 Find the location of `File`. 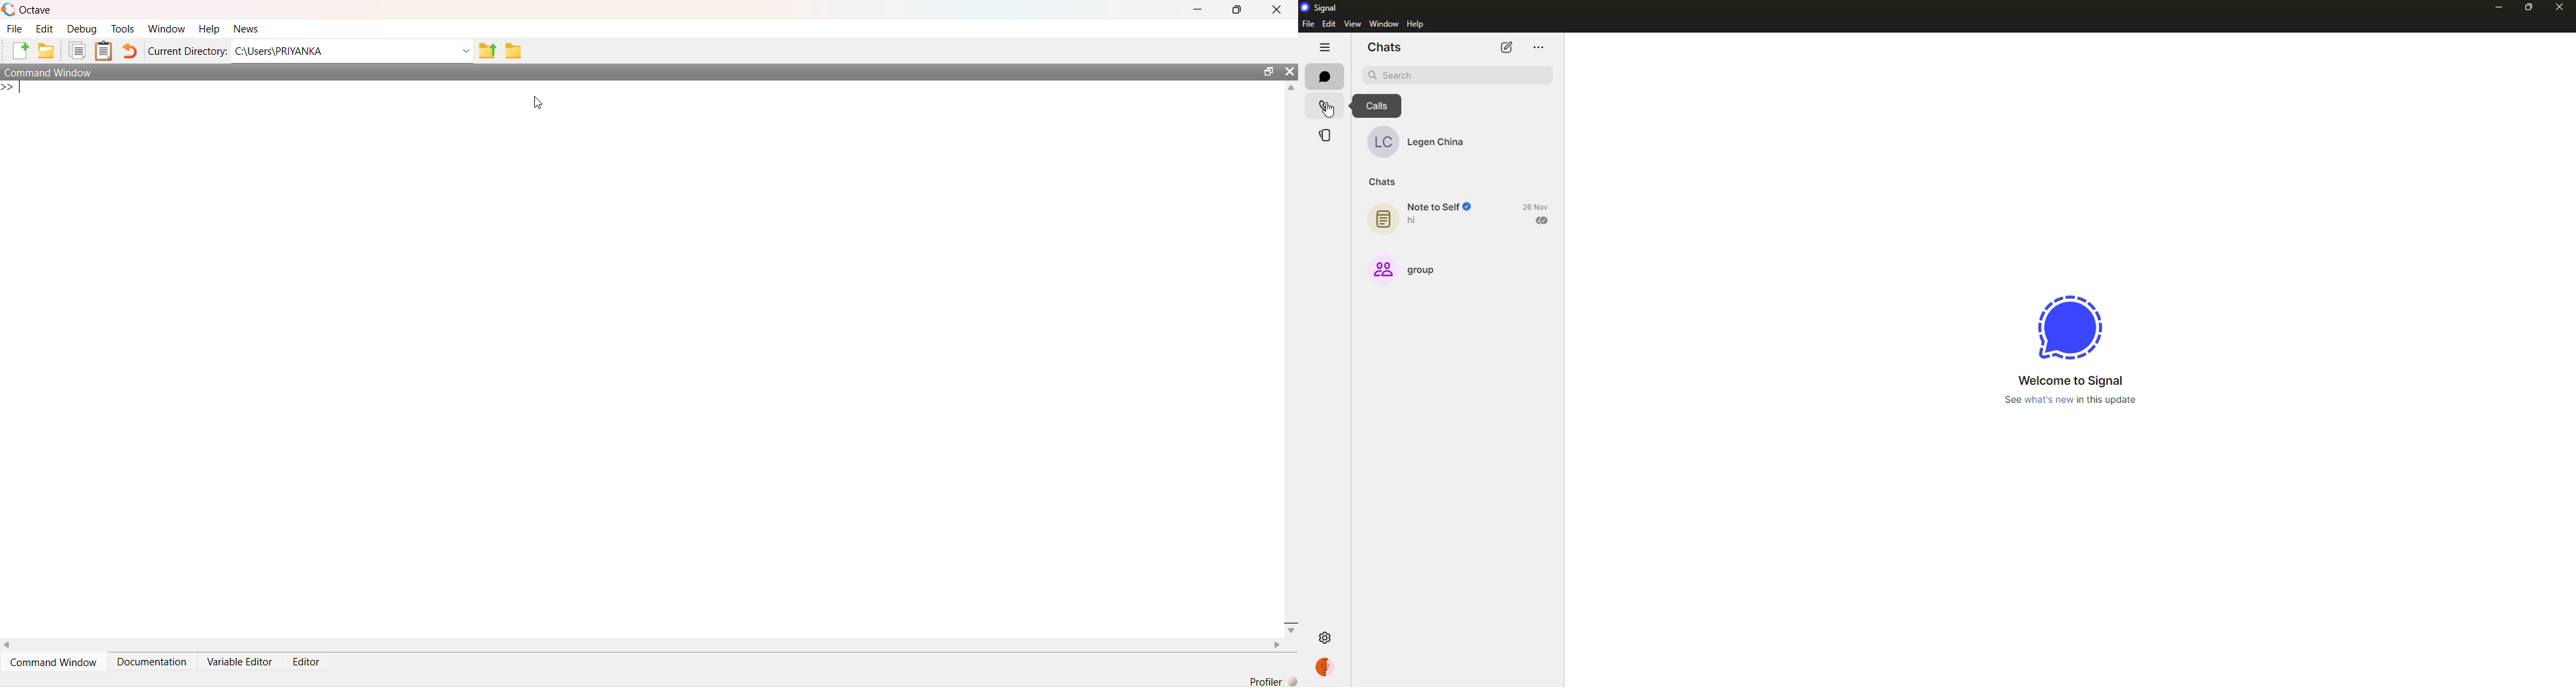

File is located at coordinates (15, 30).